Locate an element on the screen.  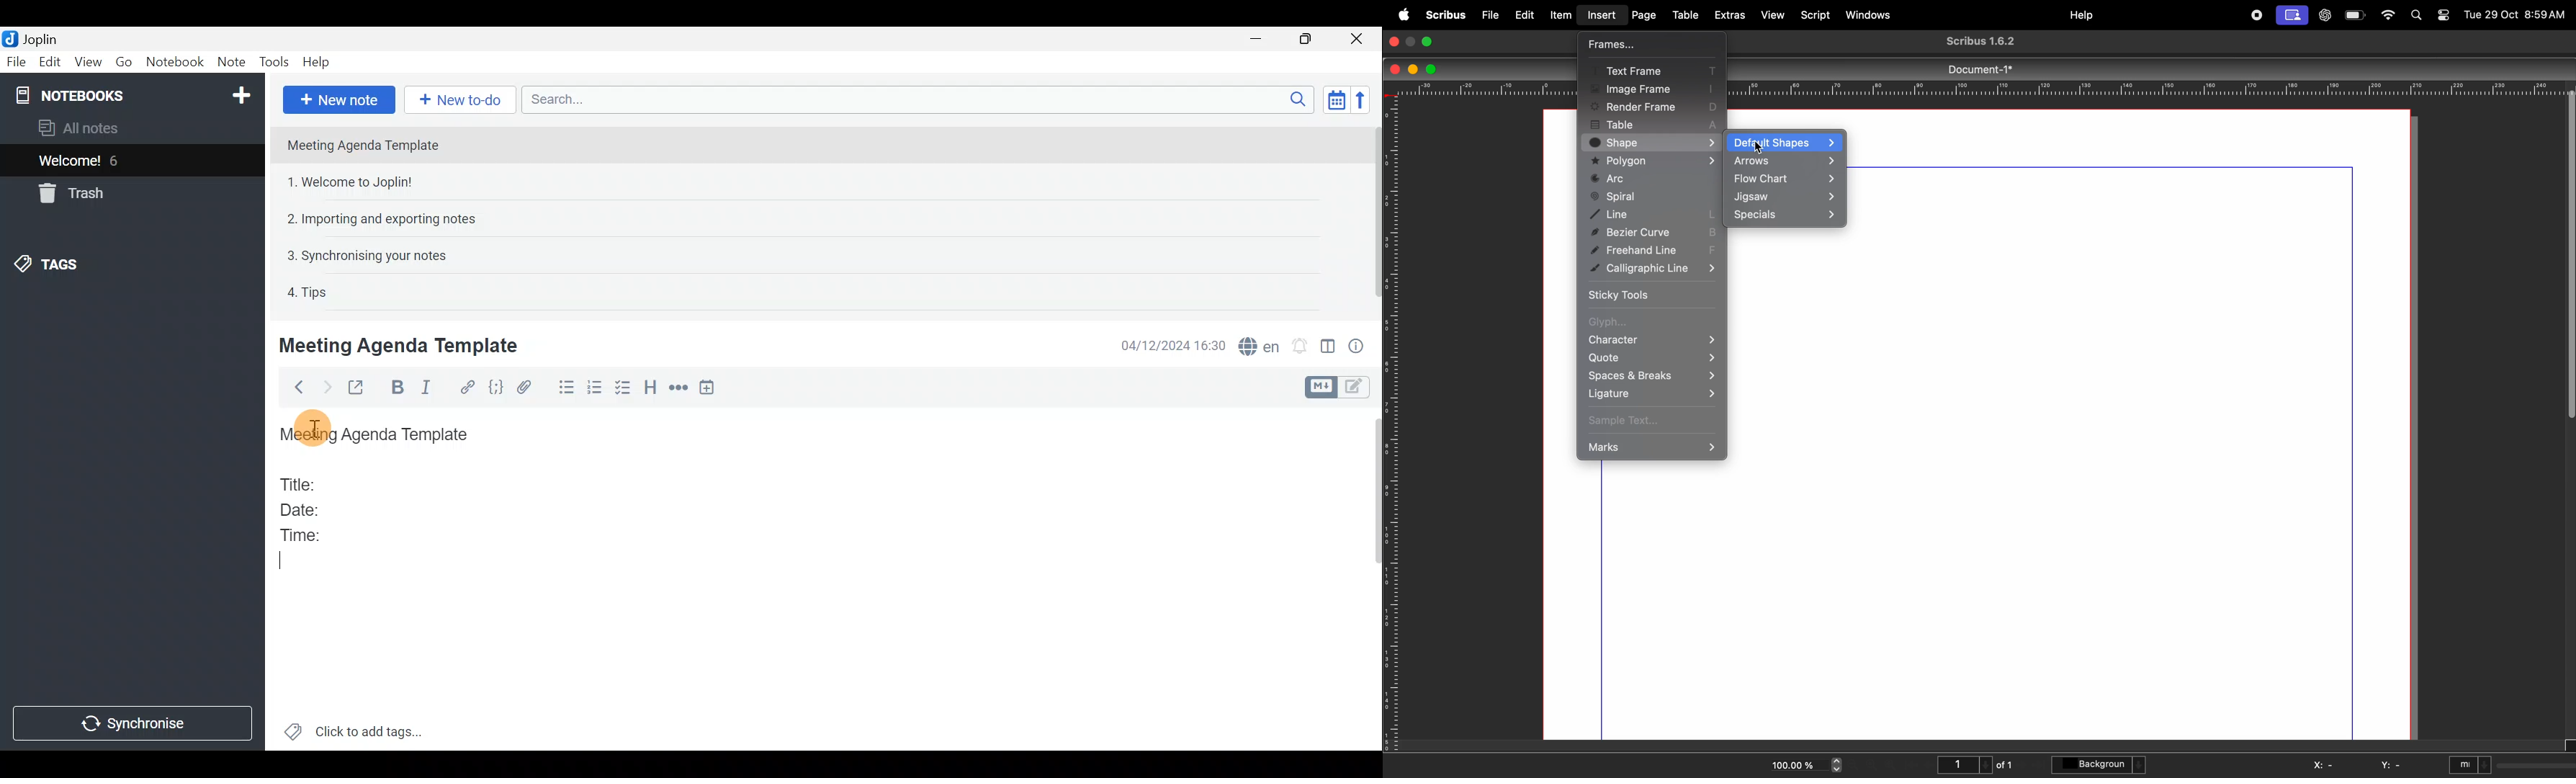
100.00% is located at coordinates (1790, 763).